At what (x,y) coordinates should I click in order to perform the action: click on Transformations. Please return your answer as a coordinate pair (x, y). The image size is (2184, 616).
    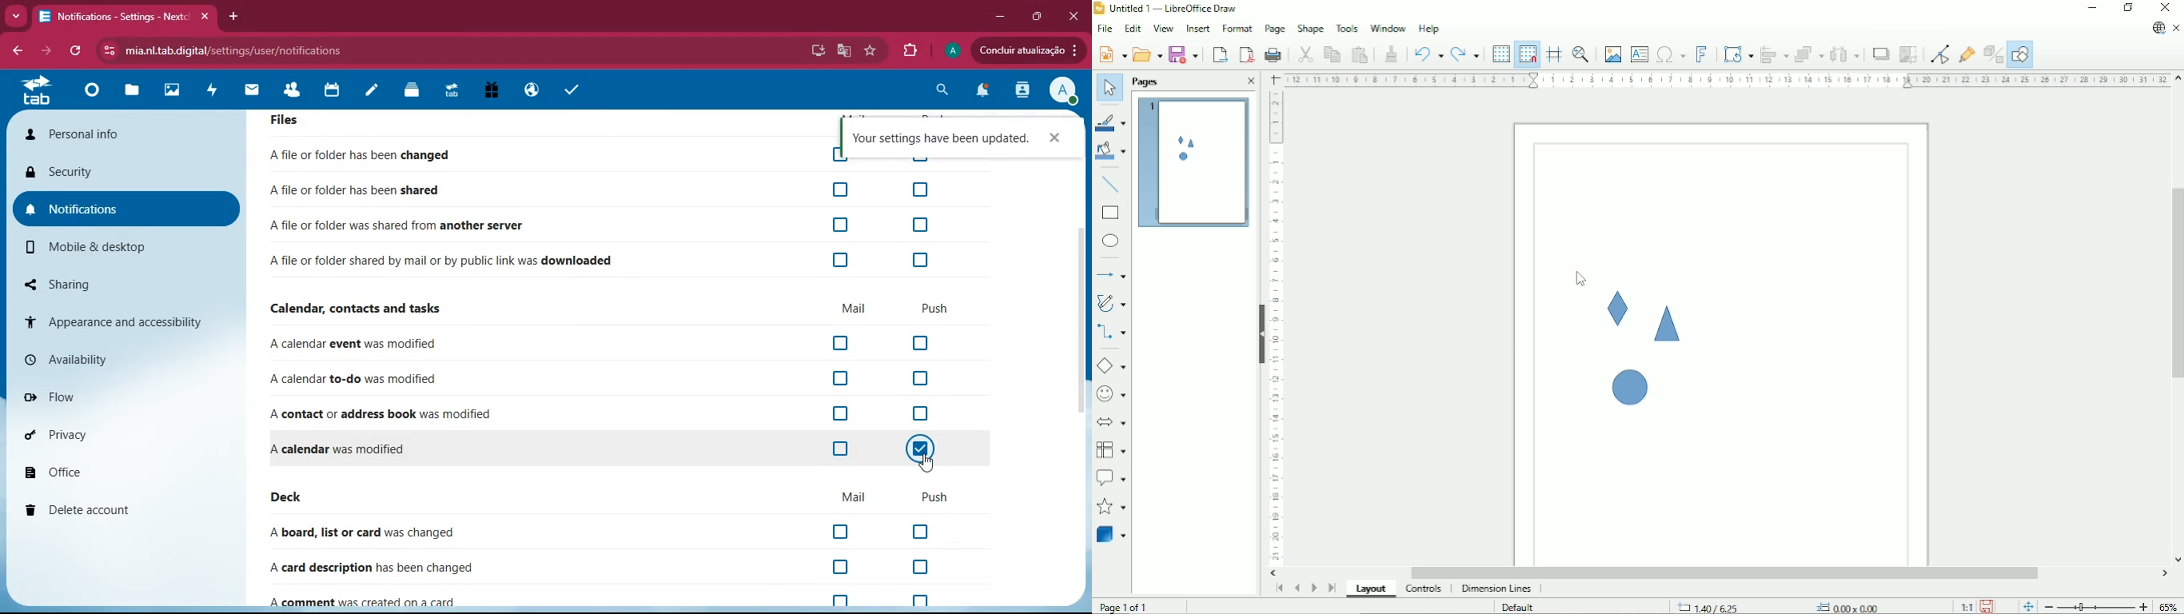
    Looking at the image, I should click on (1738, 55).